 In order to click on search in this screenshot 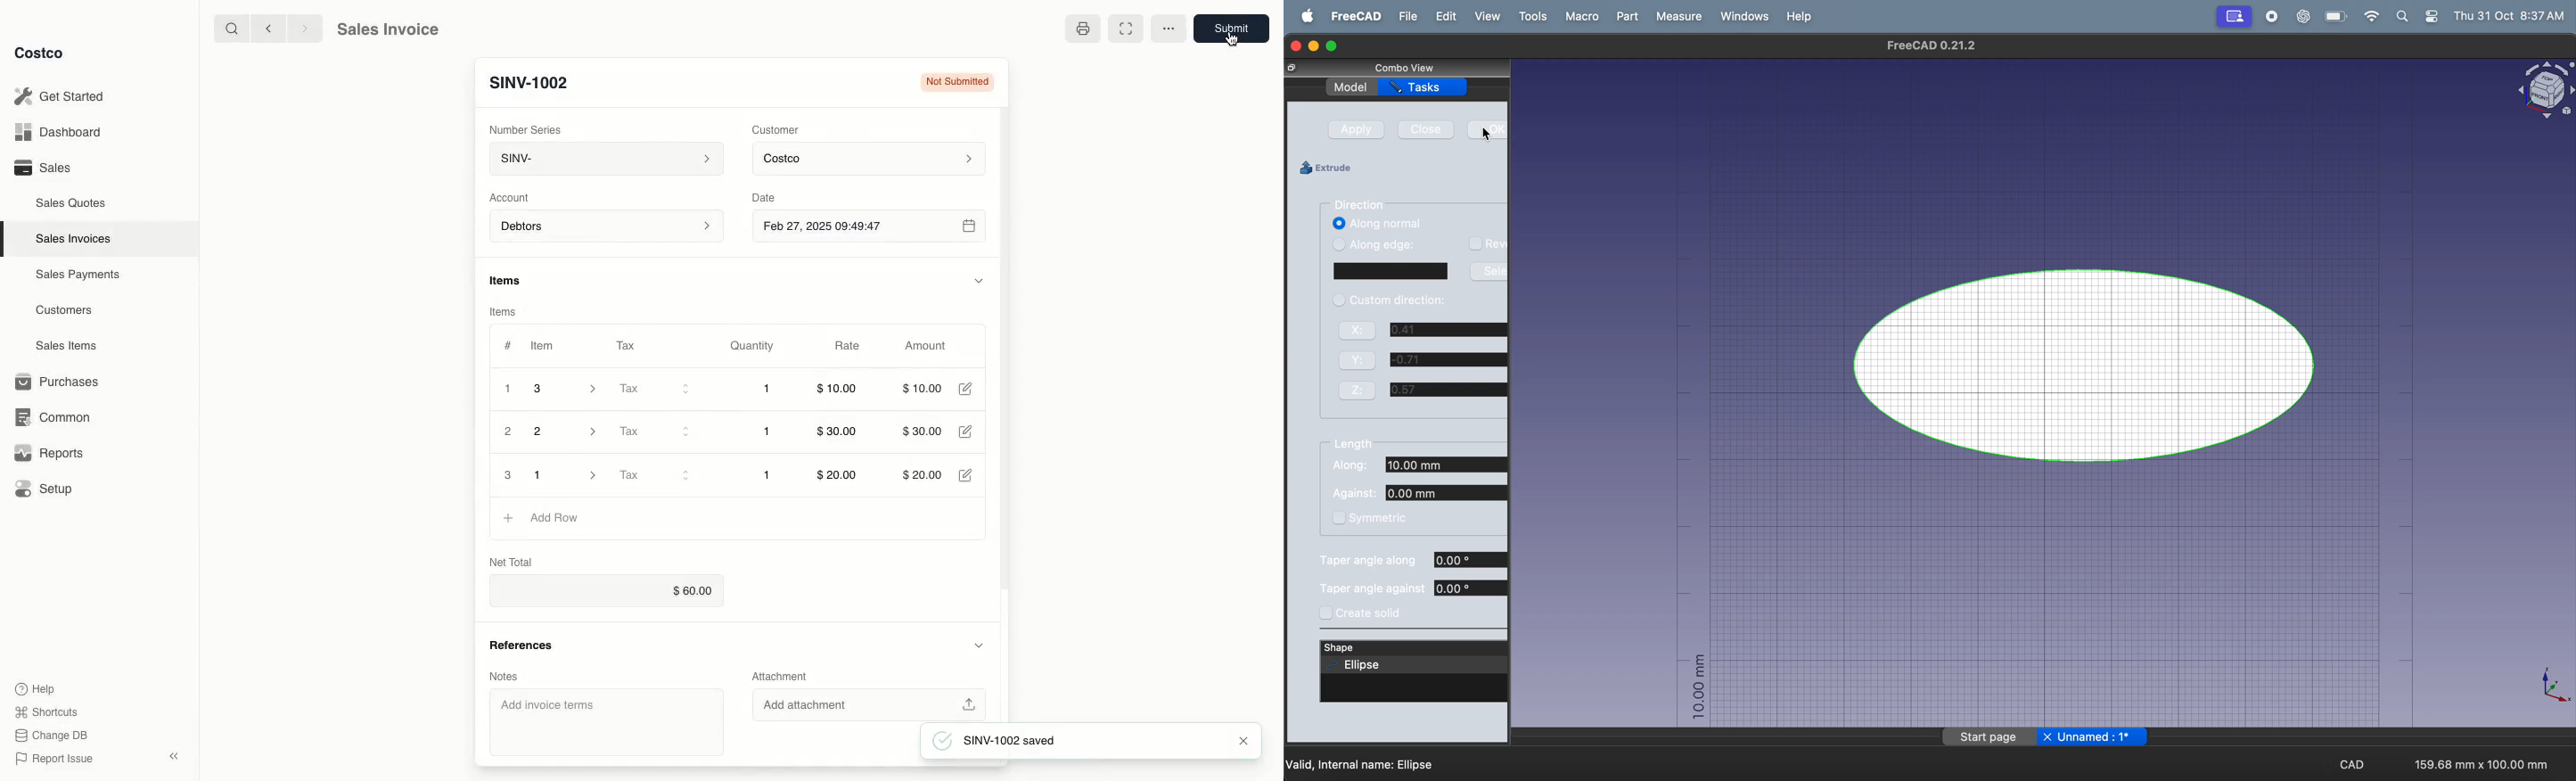, I will do `click(228, 28)`.